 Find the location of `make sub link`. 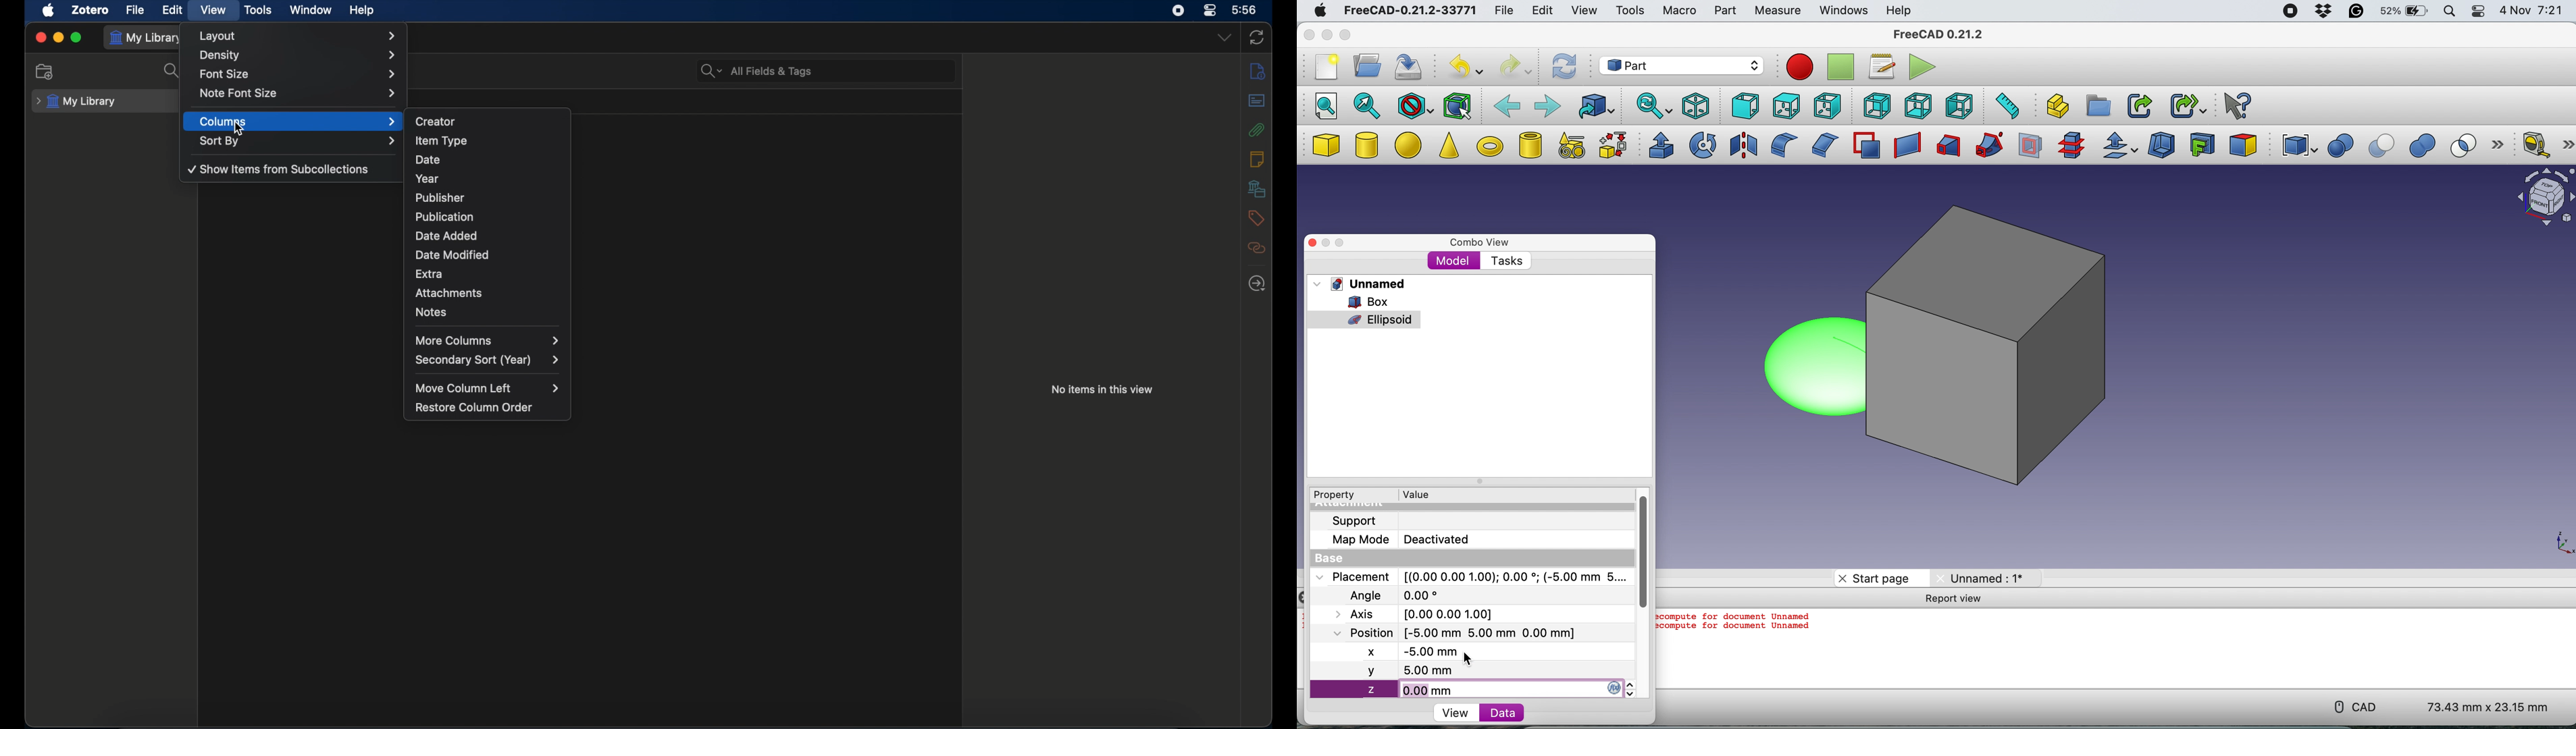

make sub link is located at coordinates (2189, 104).